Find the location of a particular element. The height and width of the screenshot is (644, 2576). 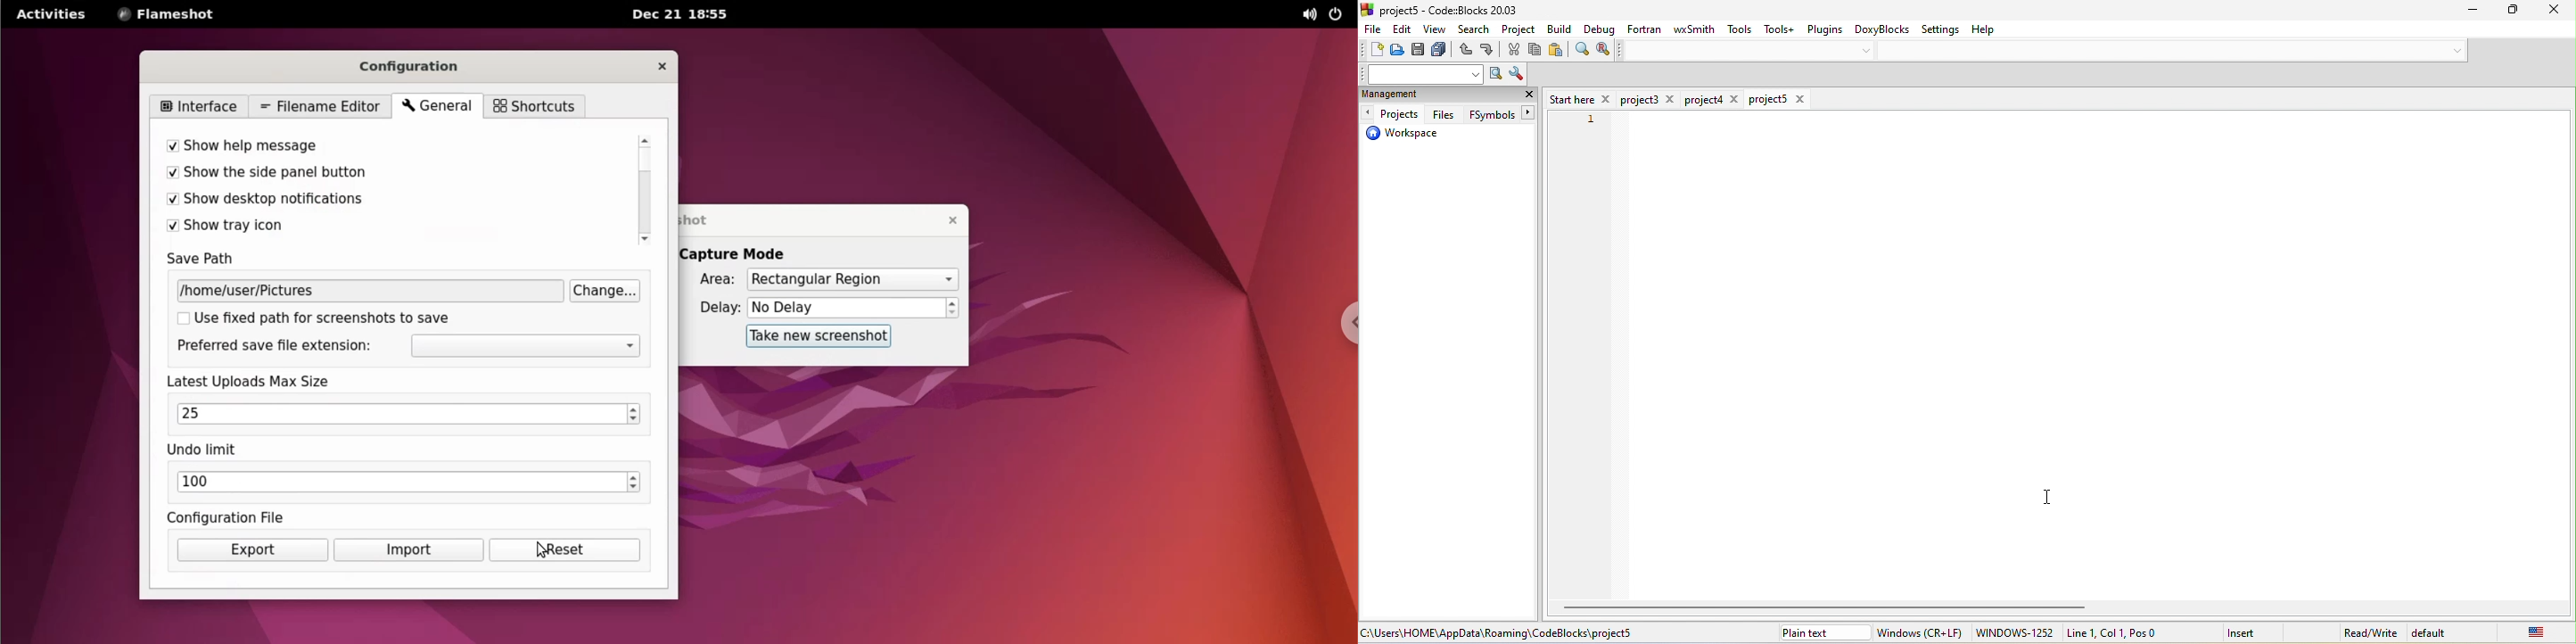

Cursor is located at coordinates (2048, 499).